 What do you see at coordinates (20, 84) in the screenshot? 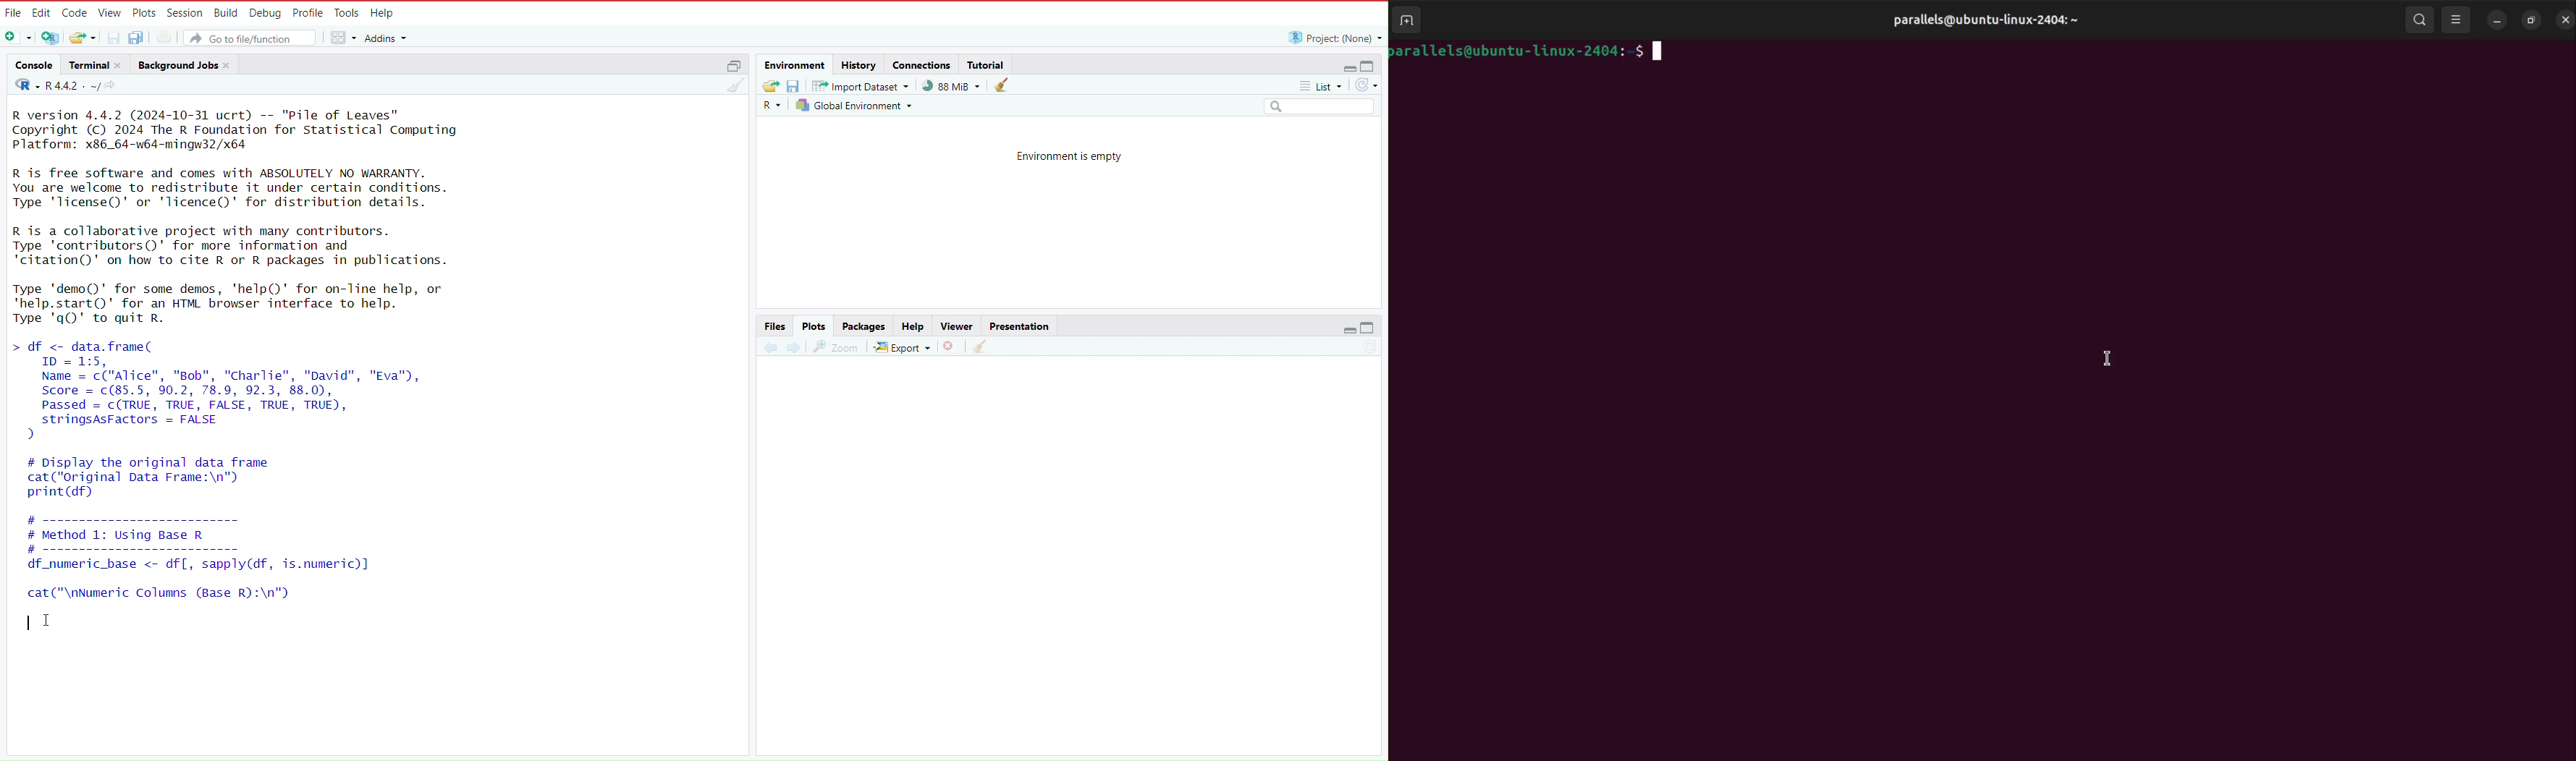
I see `language select` at bounding box center [20, 84].